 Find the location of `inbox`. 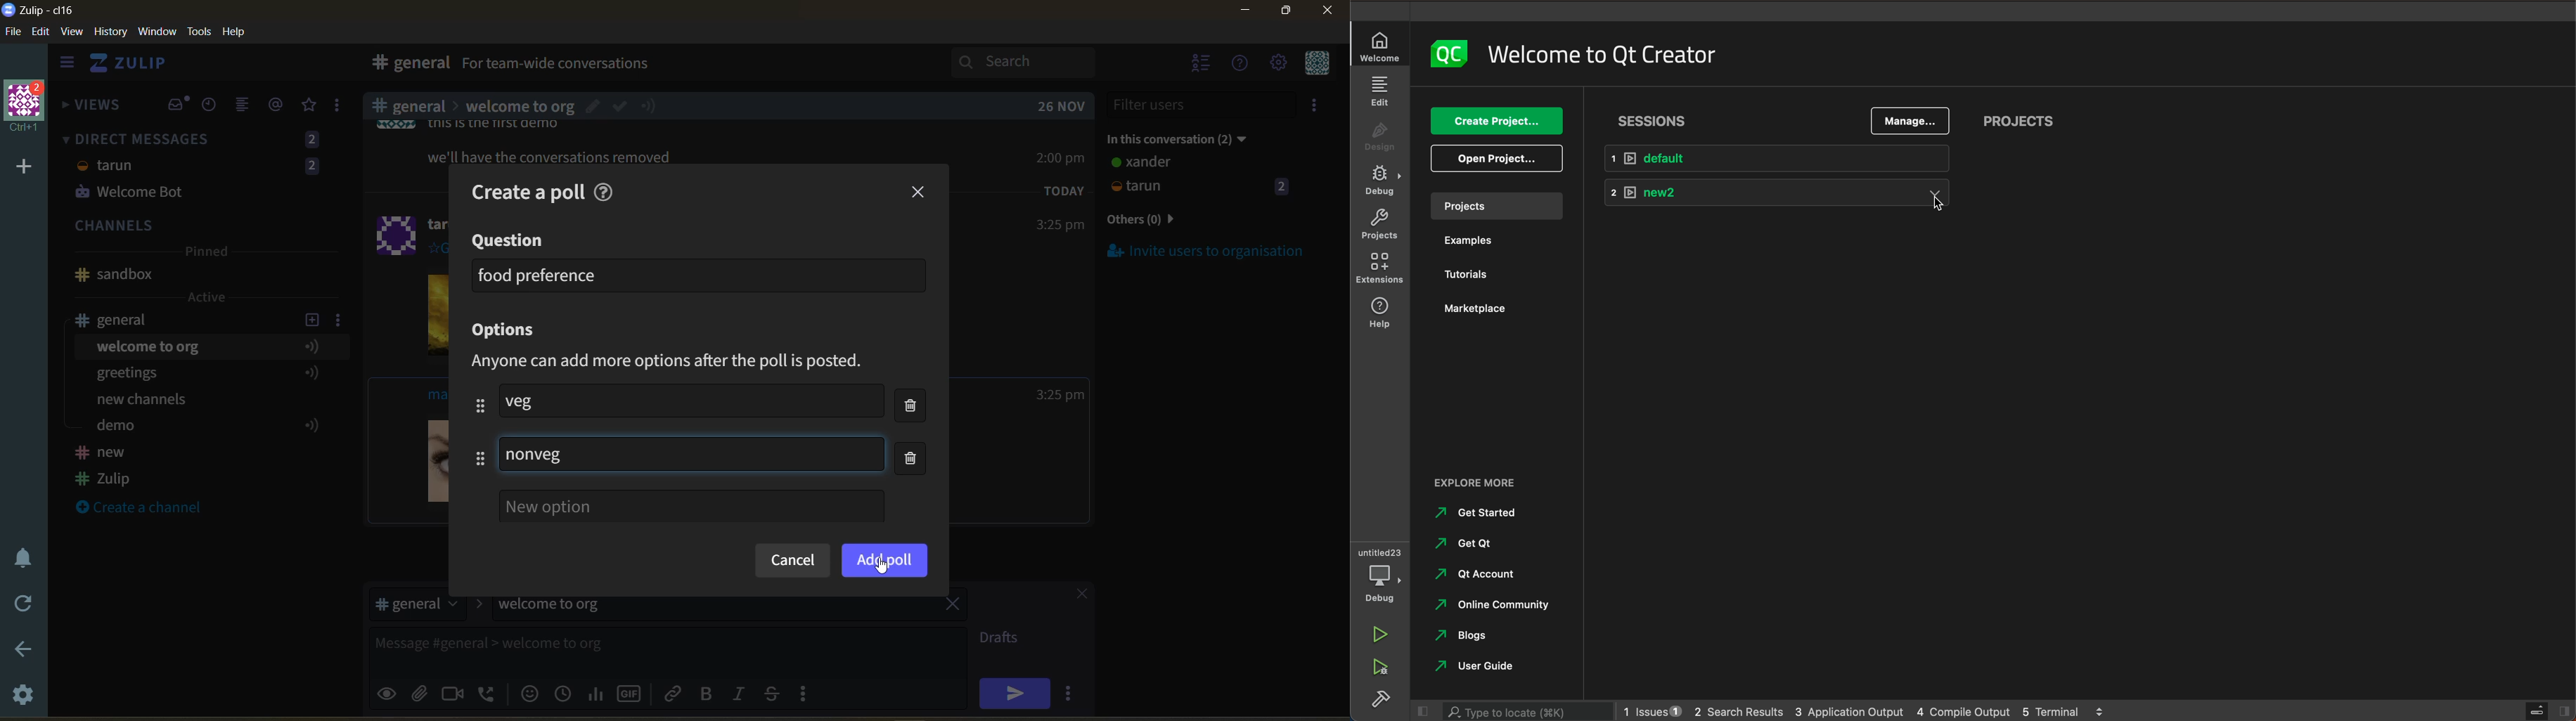

inbox is located at coordinates (407, 65).